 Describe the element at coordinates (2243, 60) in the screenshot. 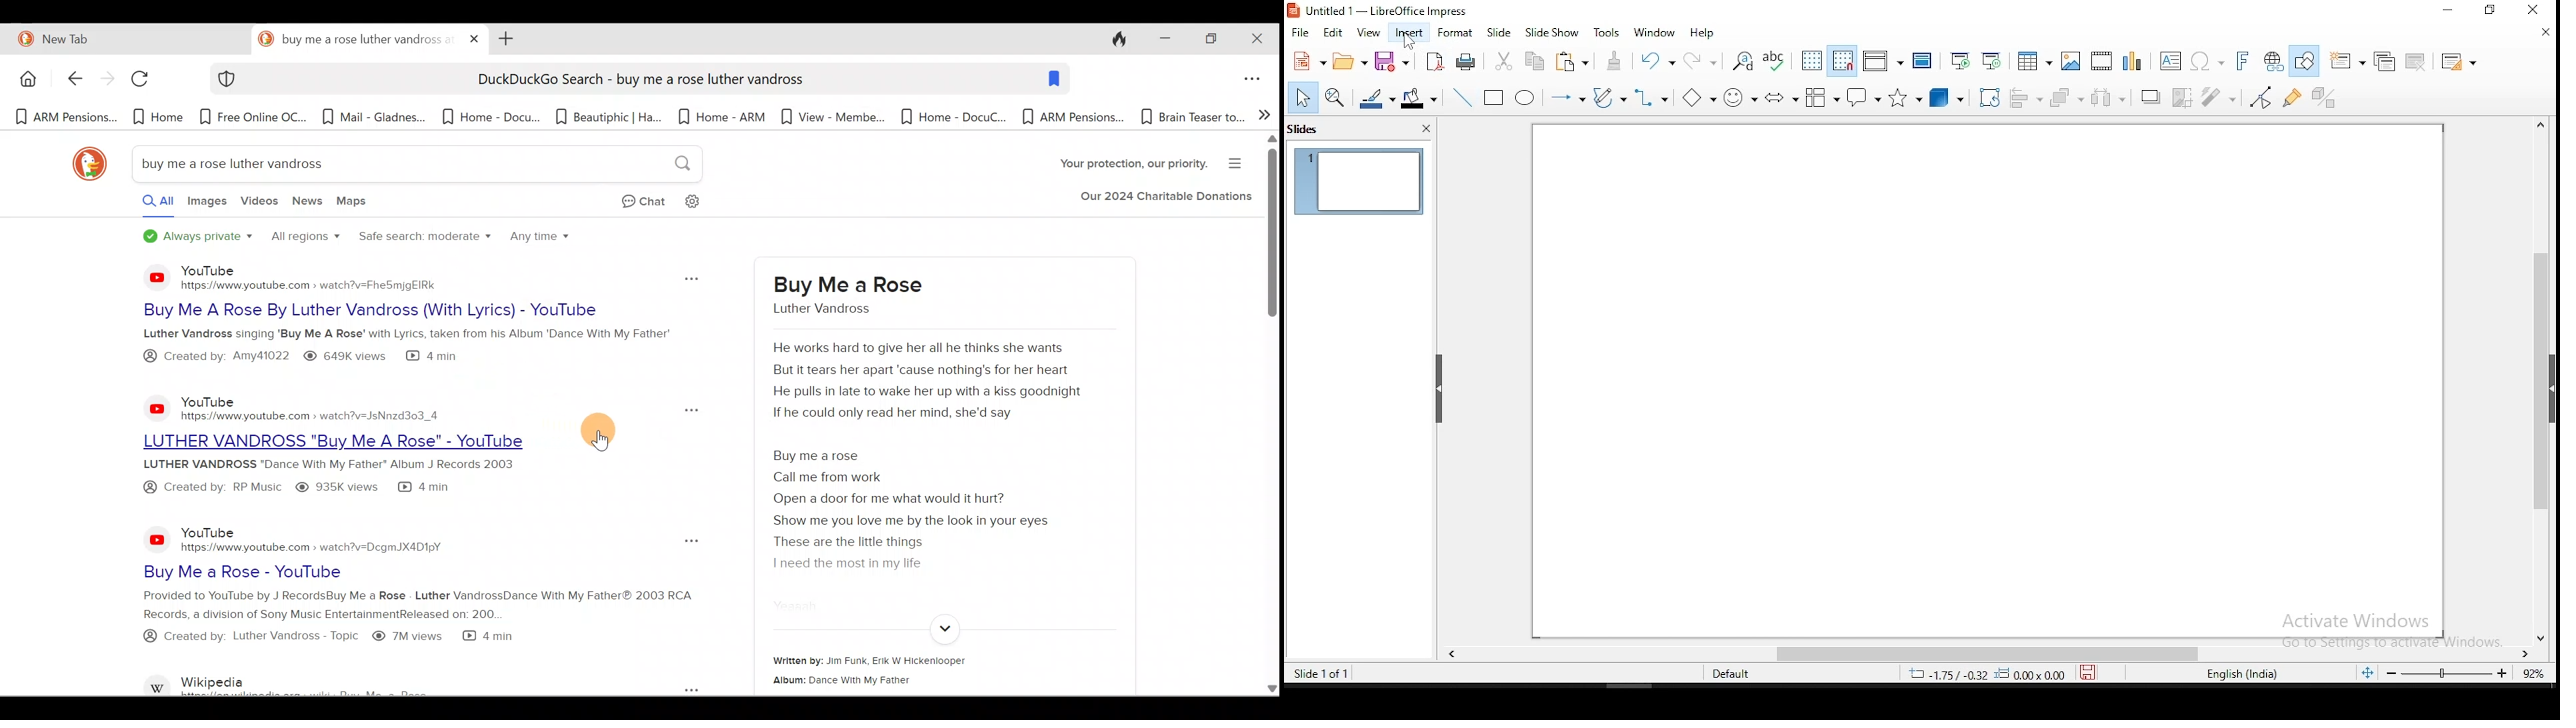

I see `insert font work text` at that location.